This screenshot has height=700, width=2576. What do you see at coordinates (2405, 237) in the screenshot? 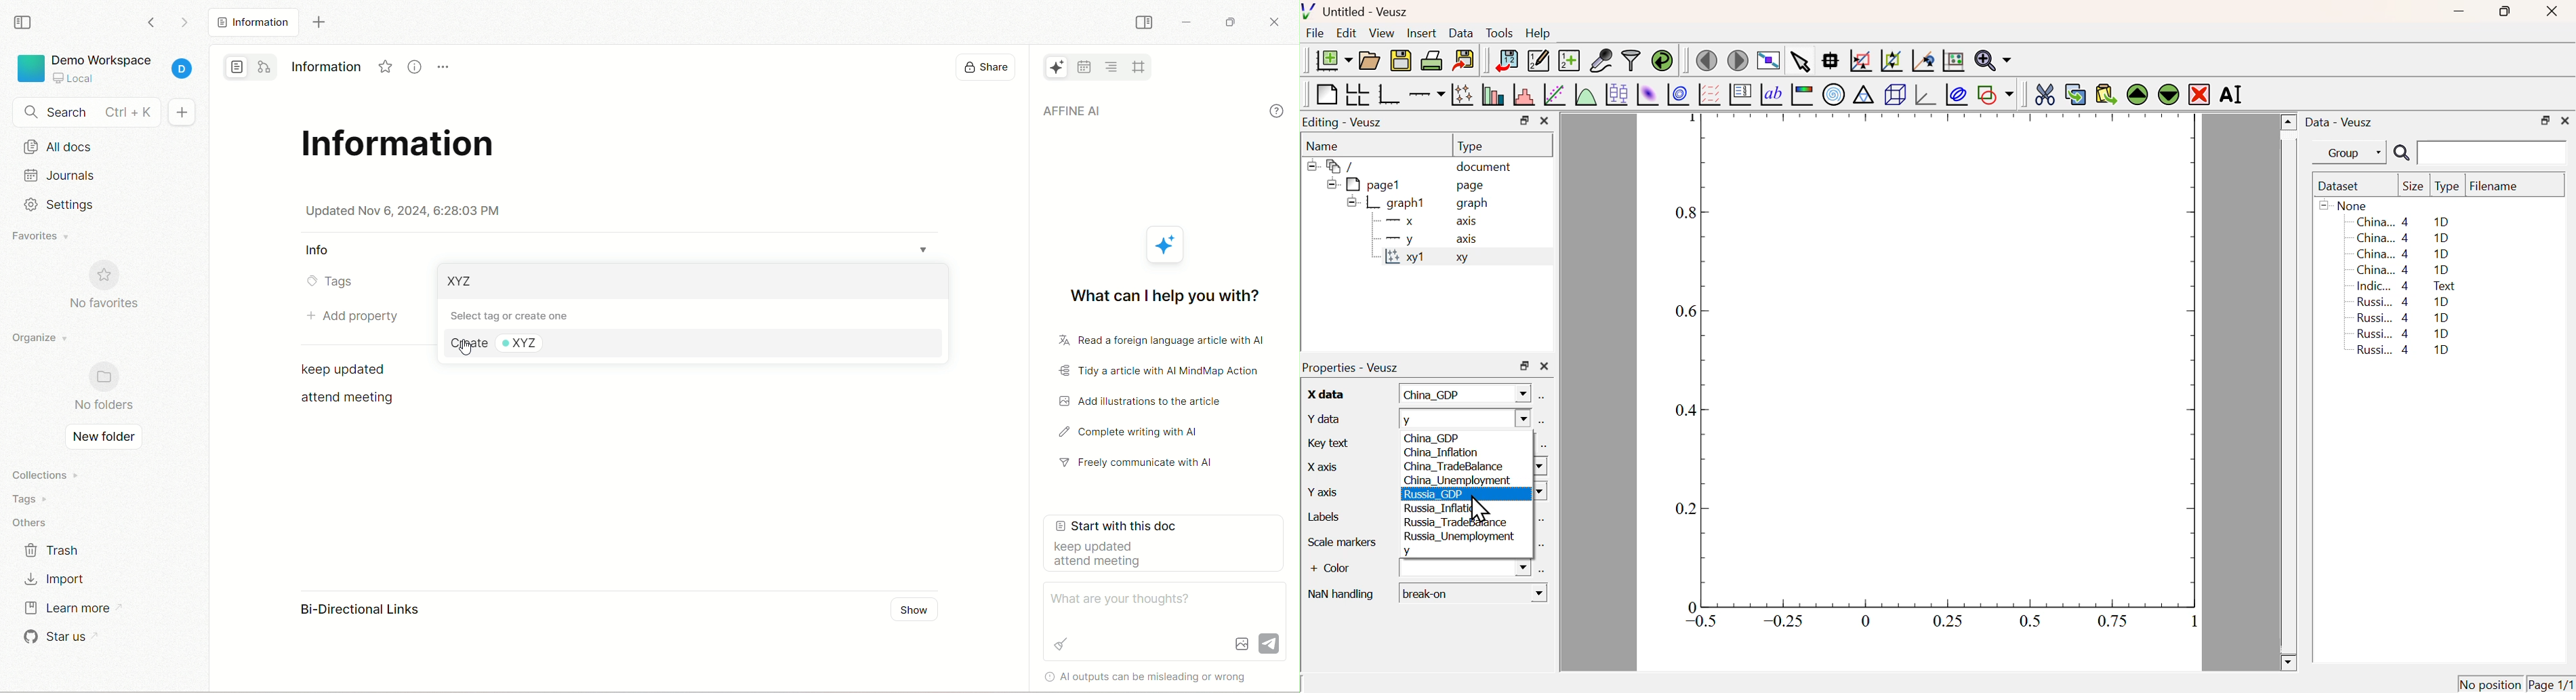
I see `China... 4 1D` at bounding box center [2405, 237].